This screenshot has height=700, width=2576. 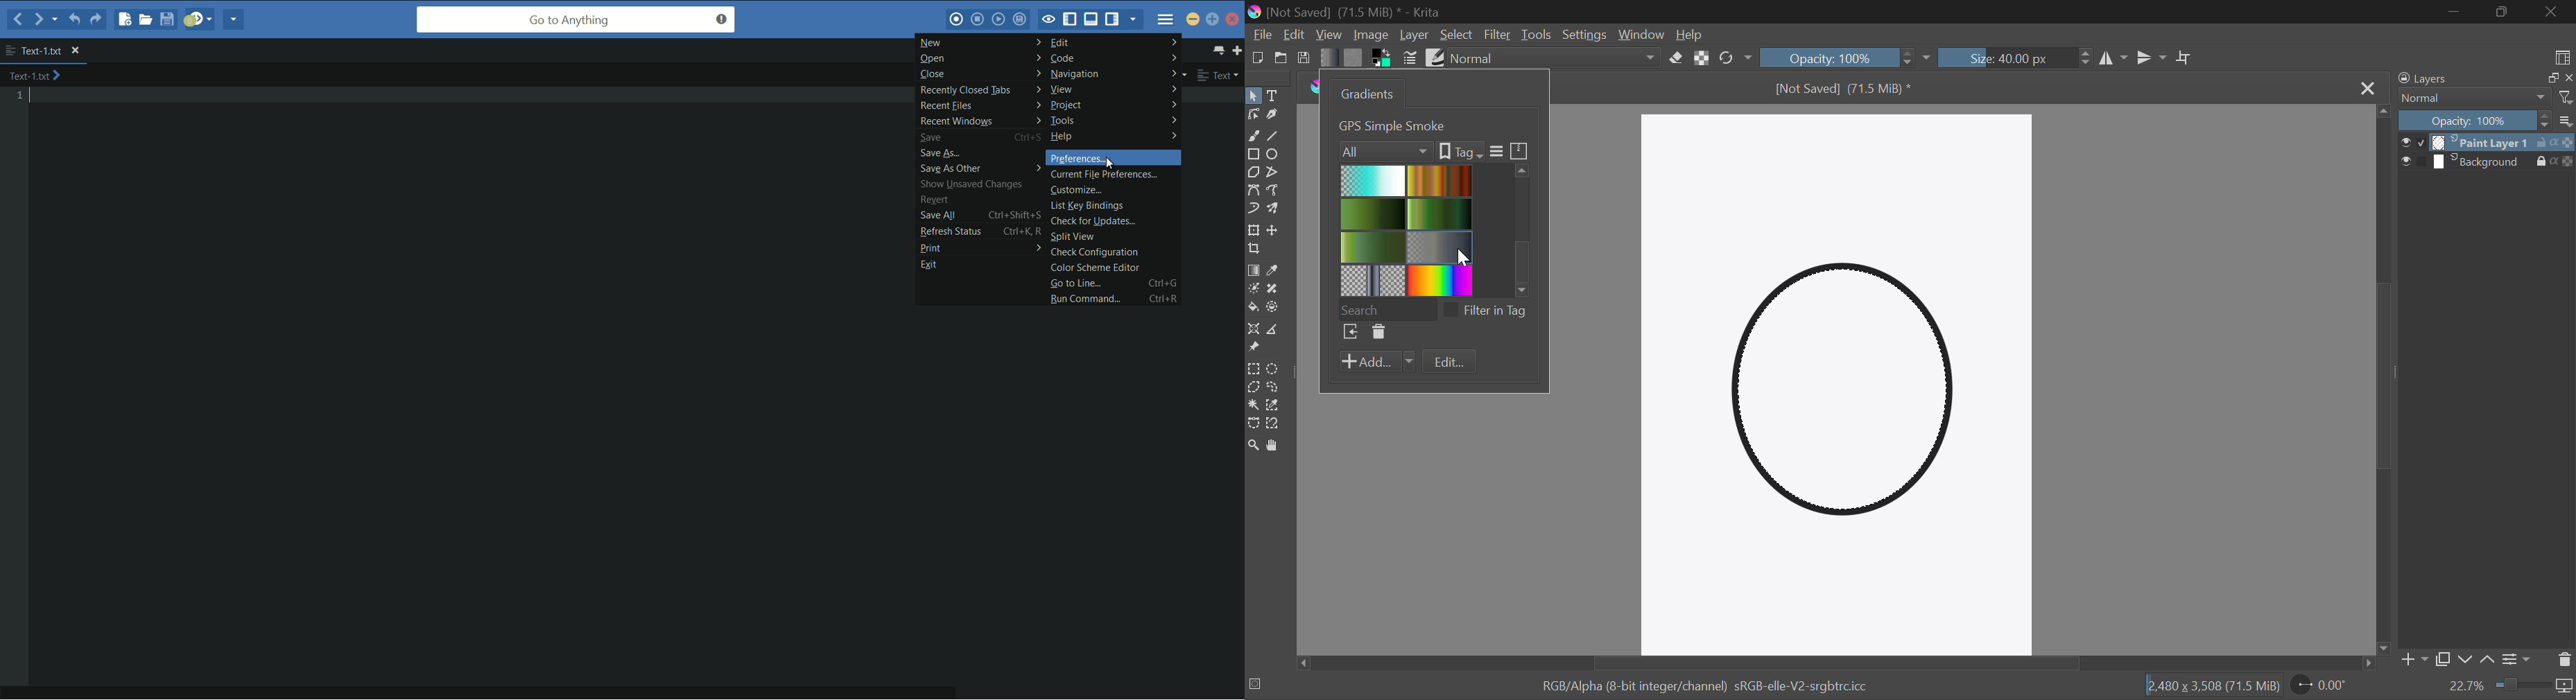 What do you see at coordinates (1166, 16) in the screenshot?
I see `menu` at bounding box center [1166, 16].